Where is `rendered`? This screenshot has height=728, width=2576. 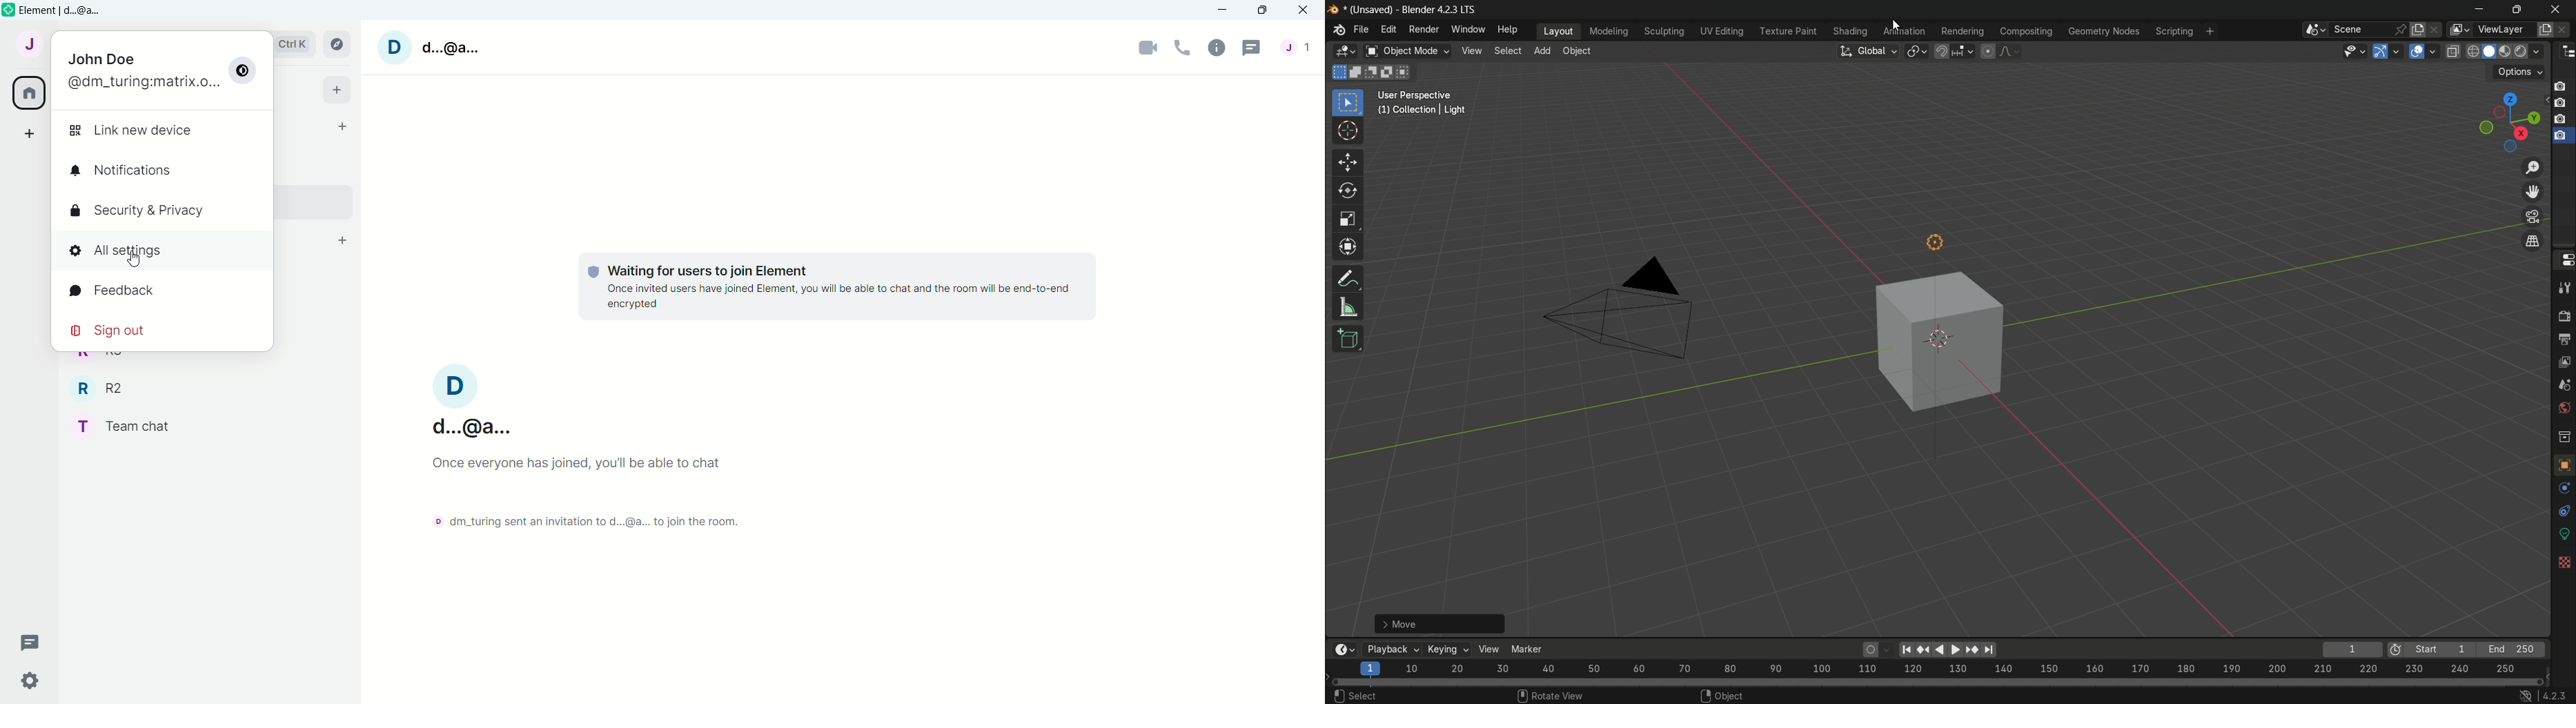
rendered is located at coordinates (2531, 51).